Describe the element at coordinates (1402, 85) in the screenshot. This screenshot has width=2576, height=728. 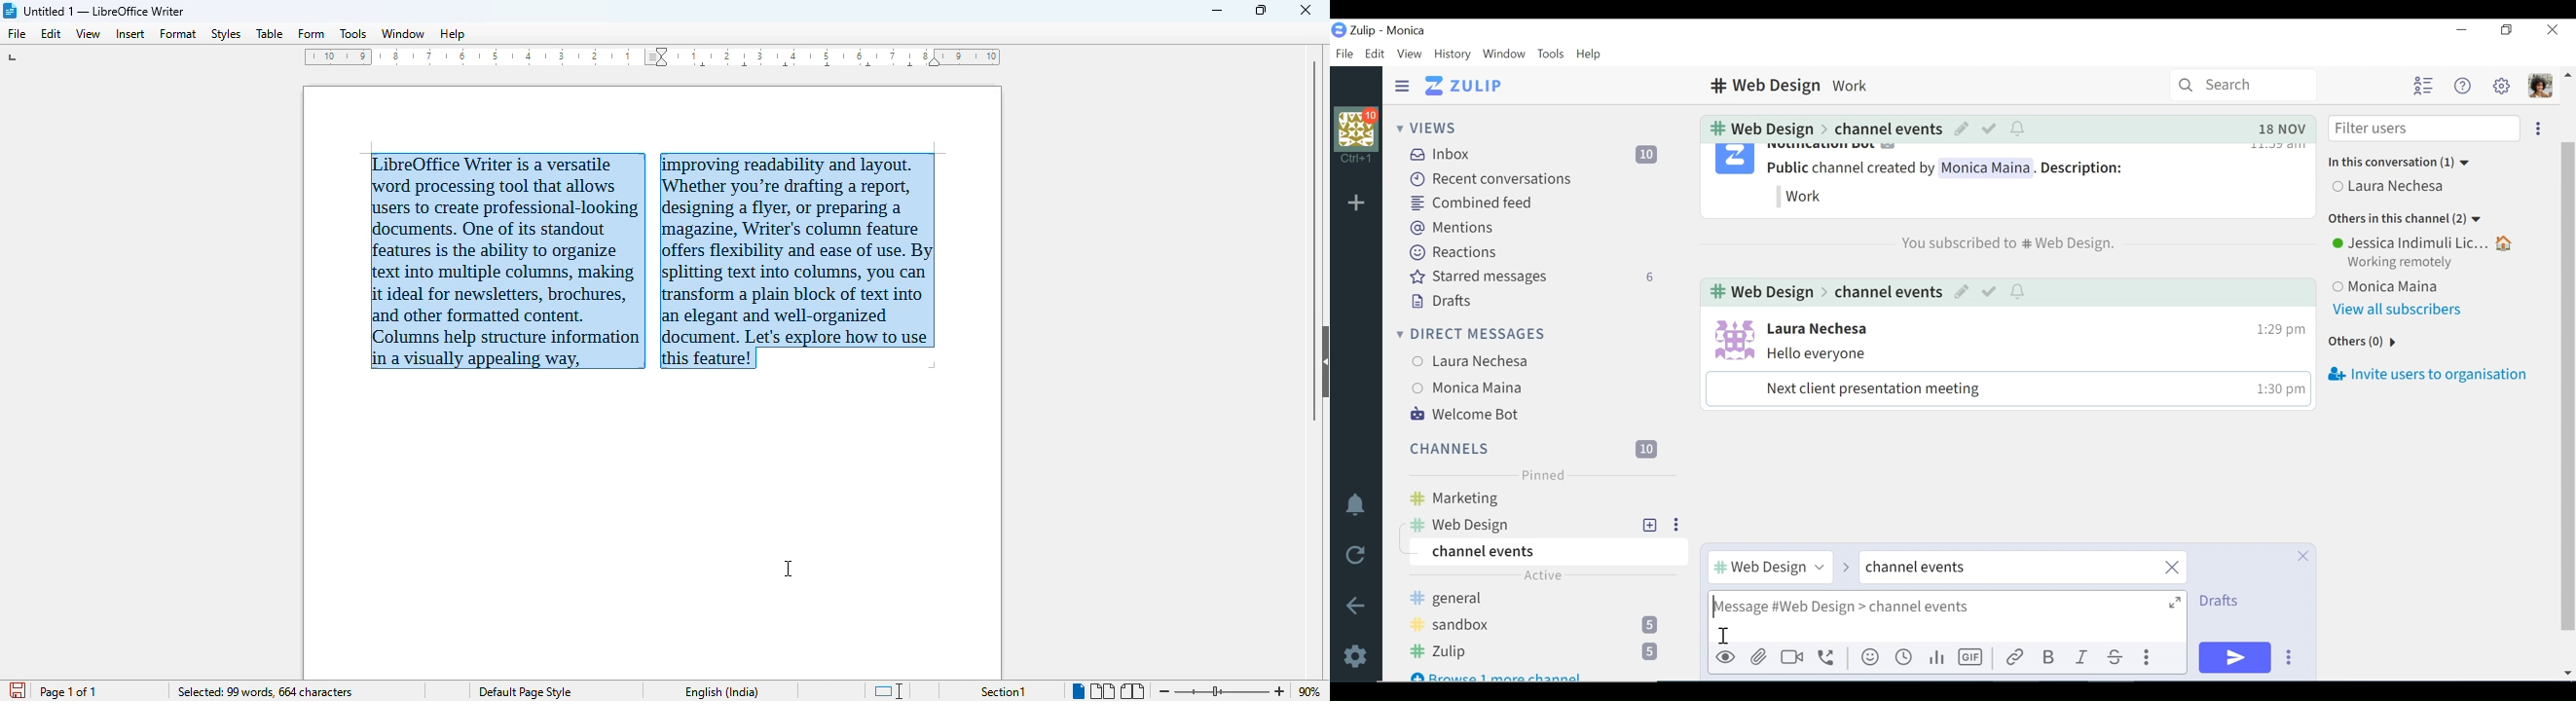
I see `Hide Sidebar` at that location.